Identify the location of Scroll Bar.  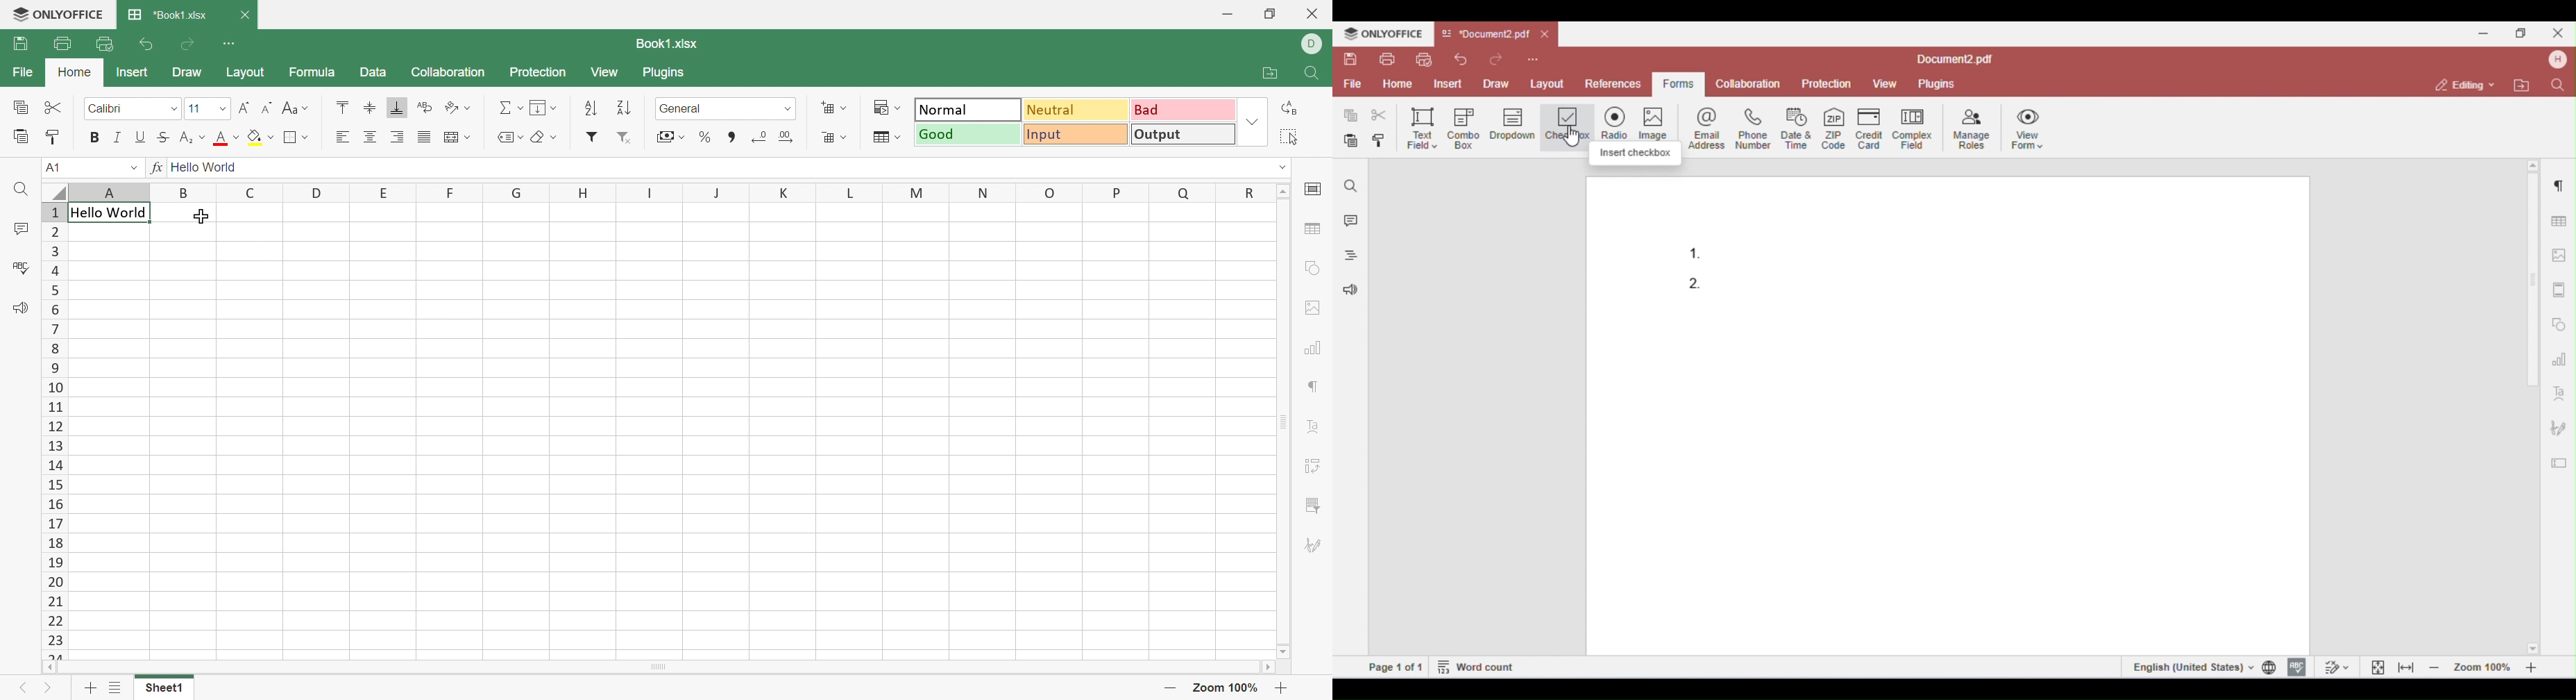
(1282, 422).